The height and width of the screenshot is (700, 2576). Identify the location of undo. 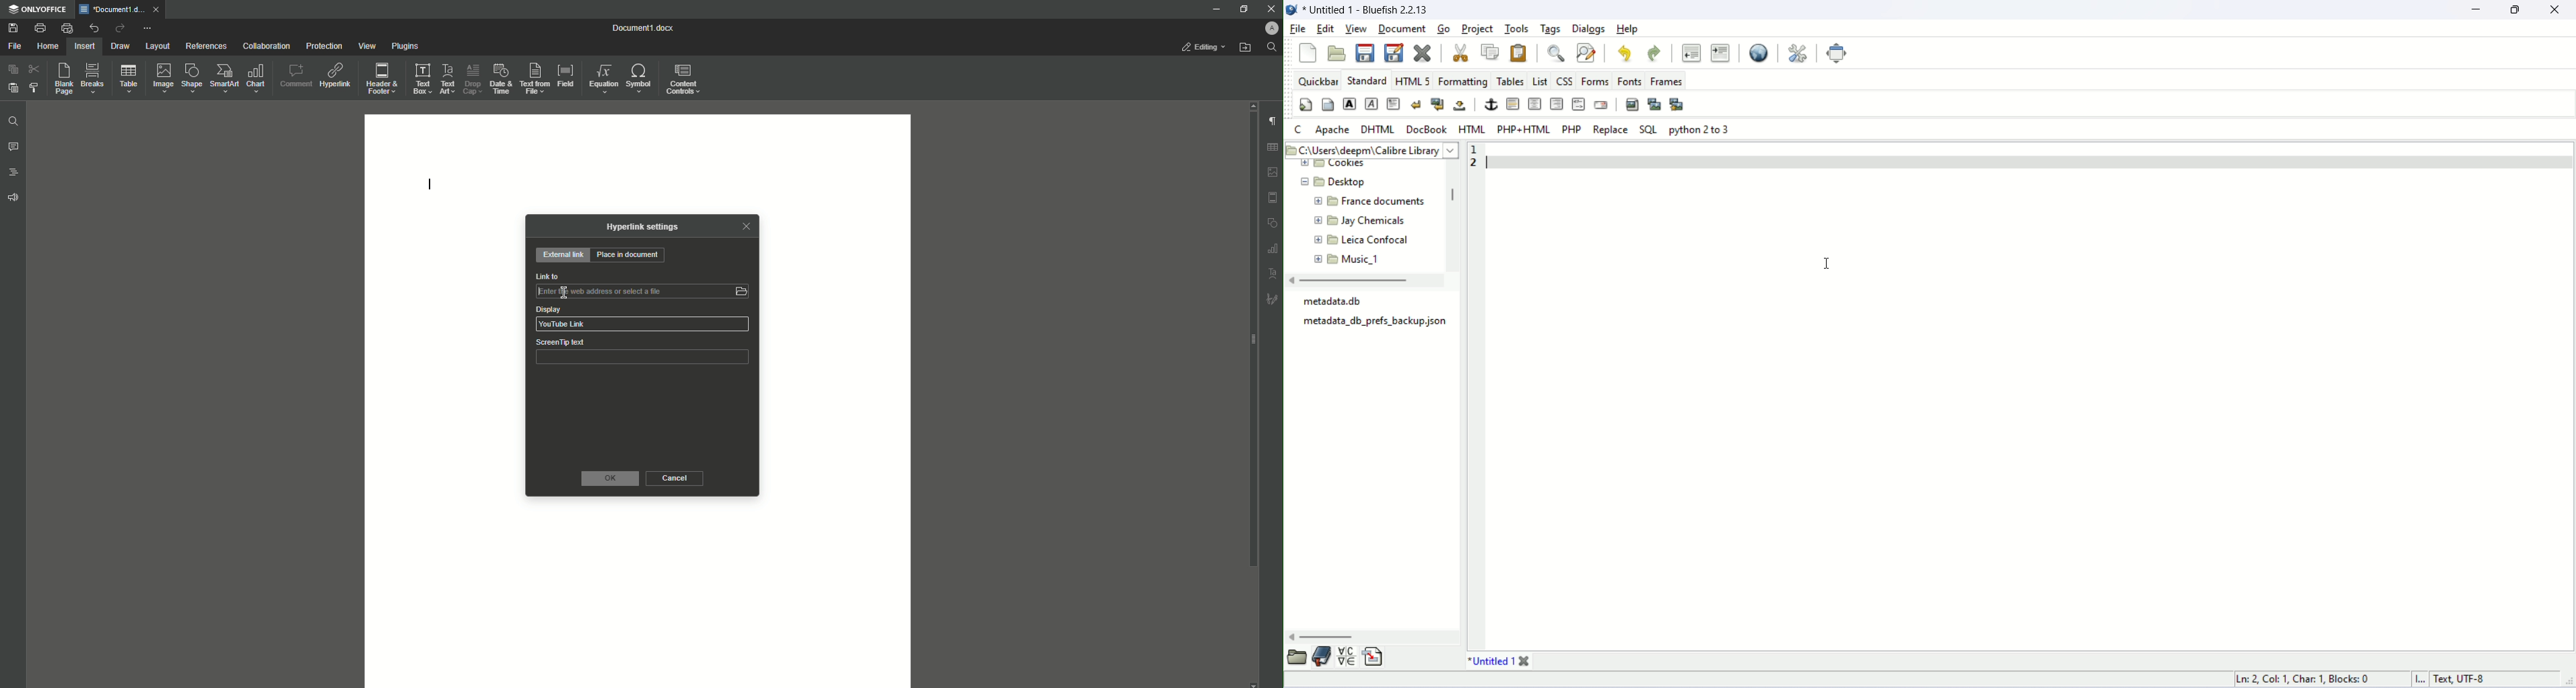
(1625, 52).